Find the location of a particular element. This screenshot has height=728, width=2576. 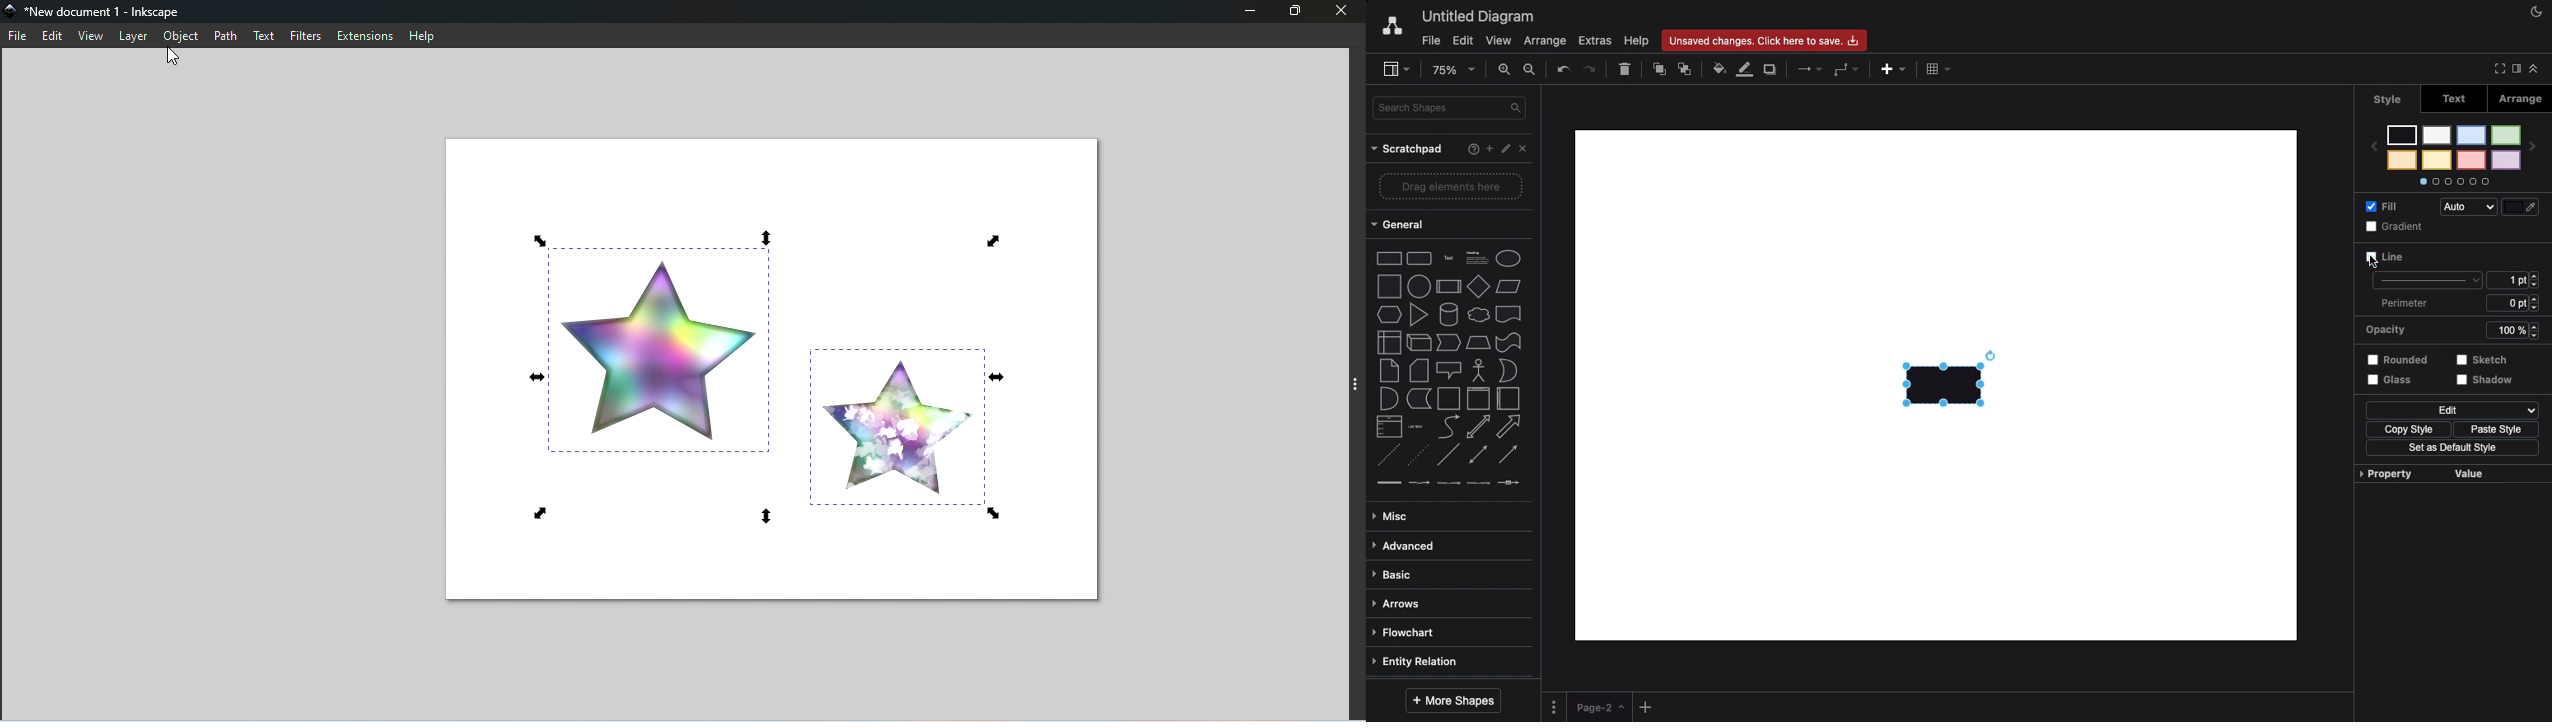

Drag elements here is located at coordinates (1453, 185).